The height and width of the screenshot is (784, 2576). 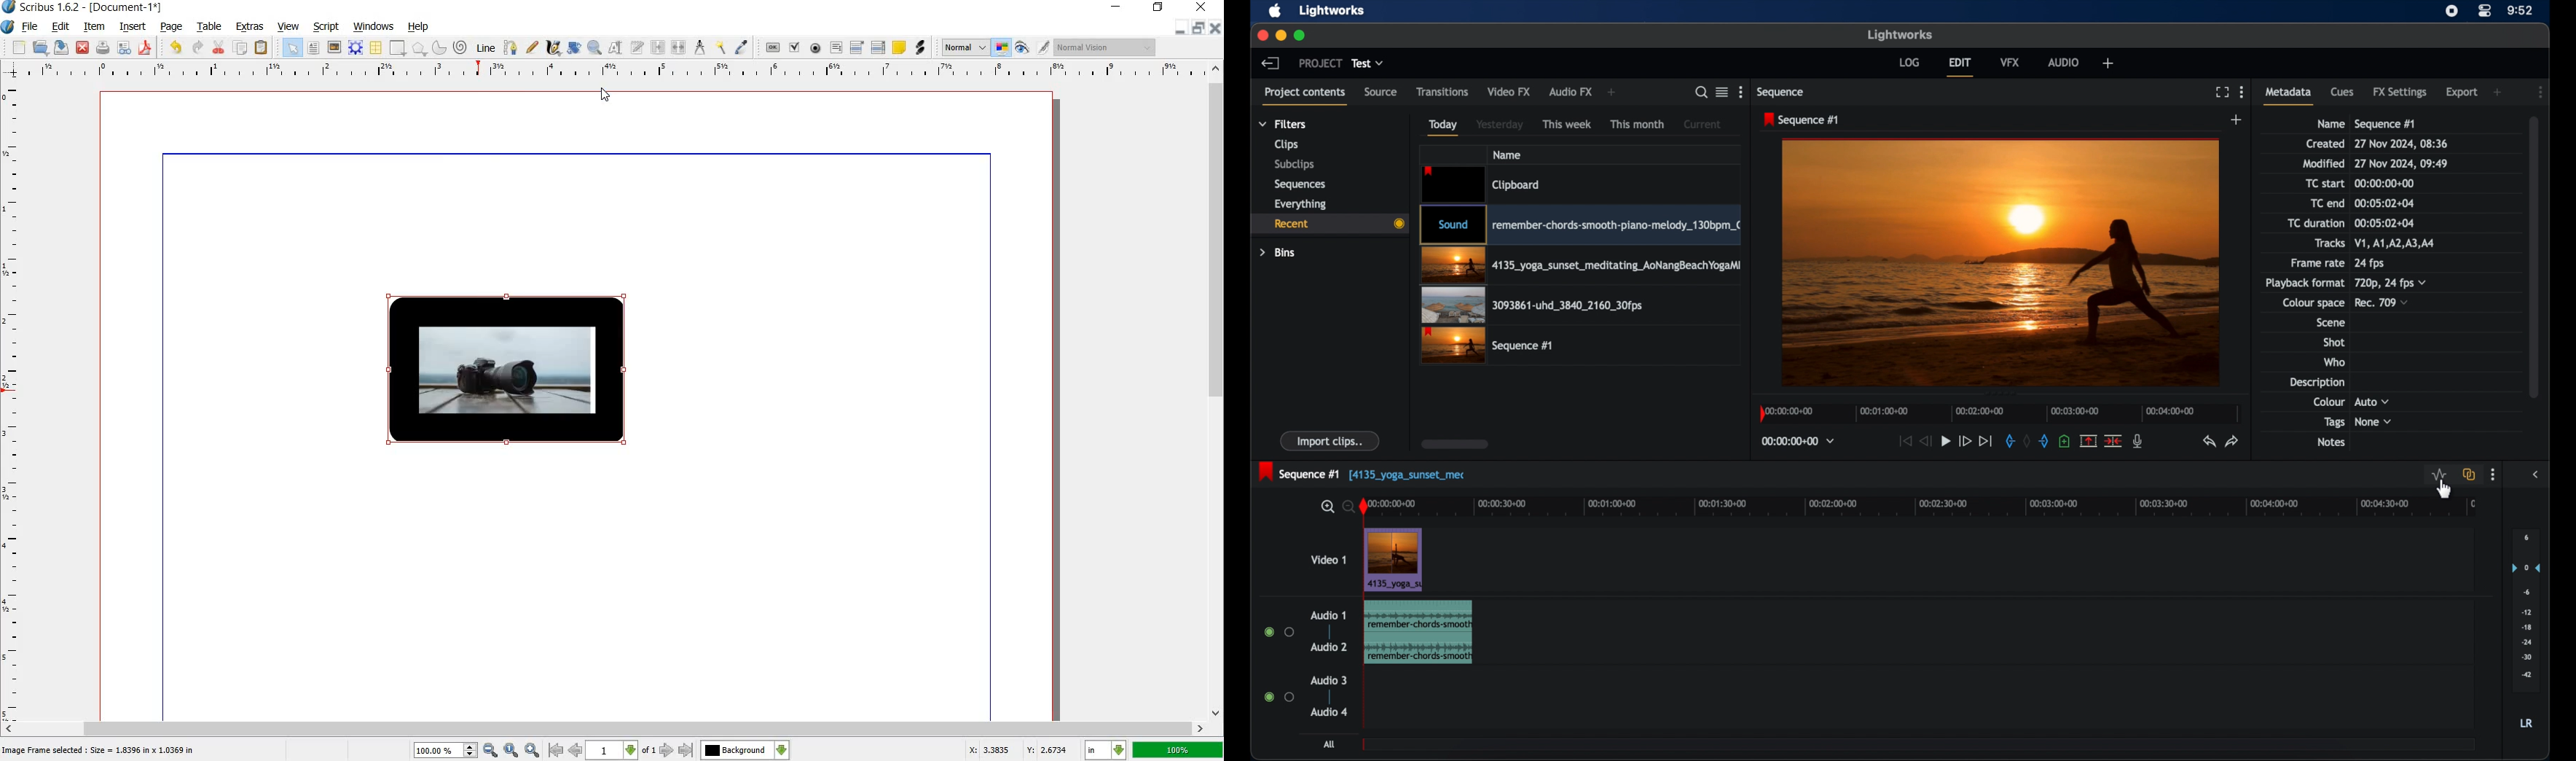 I want to click on script, so click(x=325, y=26).